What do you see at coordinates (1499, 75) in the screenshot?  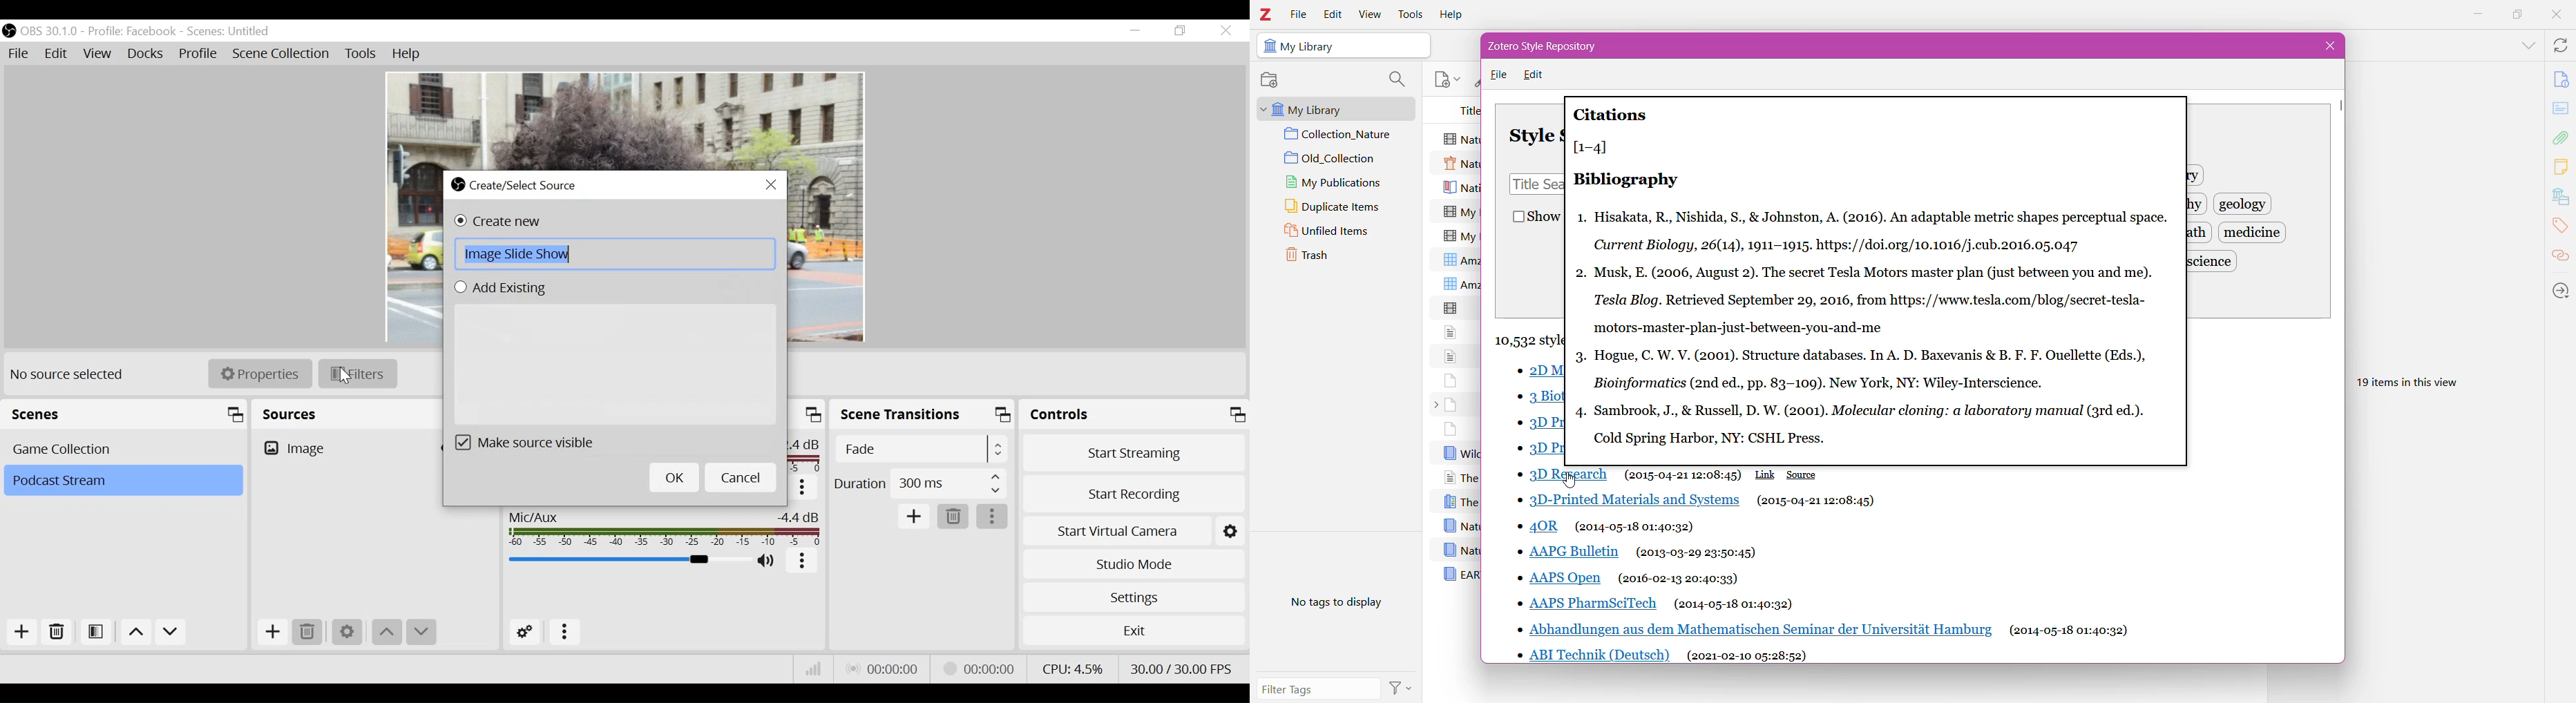 I see `File` at bounding box center [1499, 75].